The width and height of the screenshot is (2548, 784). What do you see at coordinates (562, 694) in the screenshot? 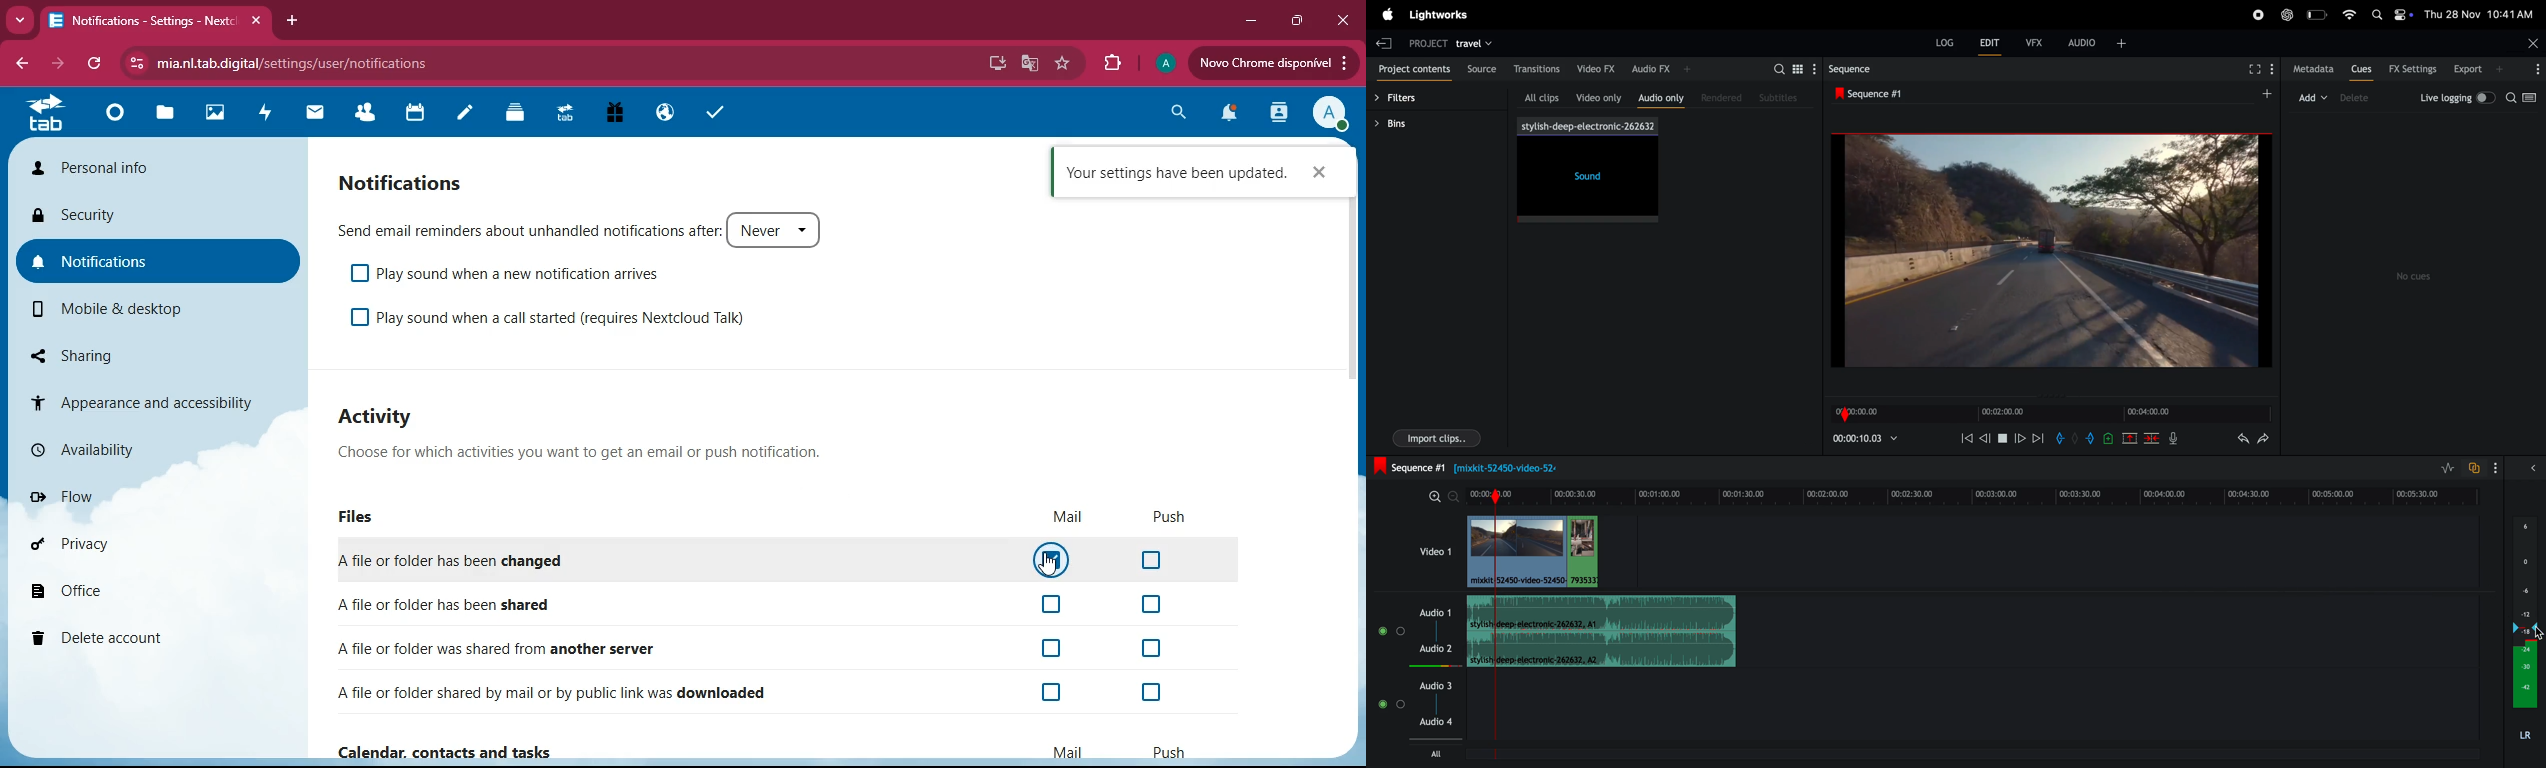
I see `downloaded` at bounding box center [562, 694].